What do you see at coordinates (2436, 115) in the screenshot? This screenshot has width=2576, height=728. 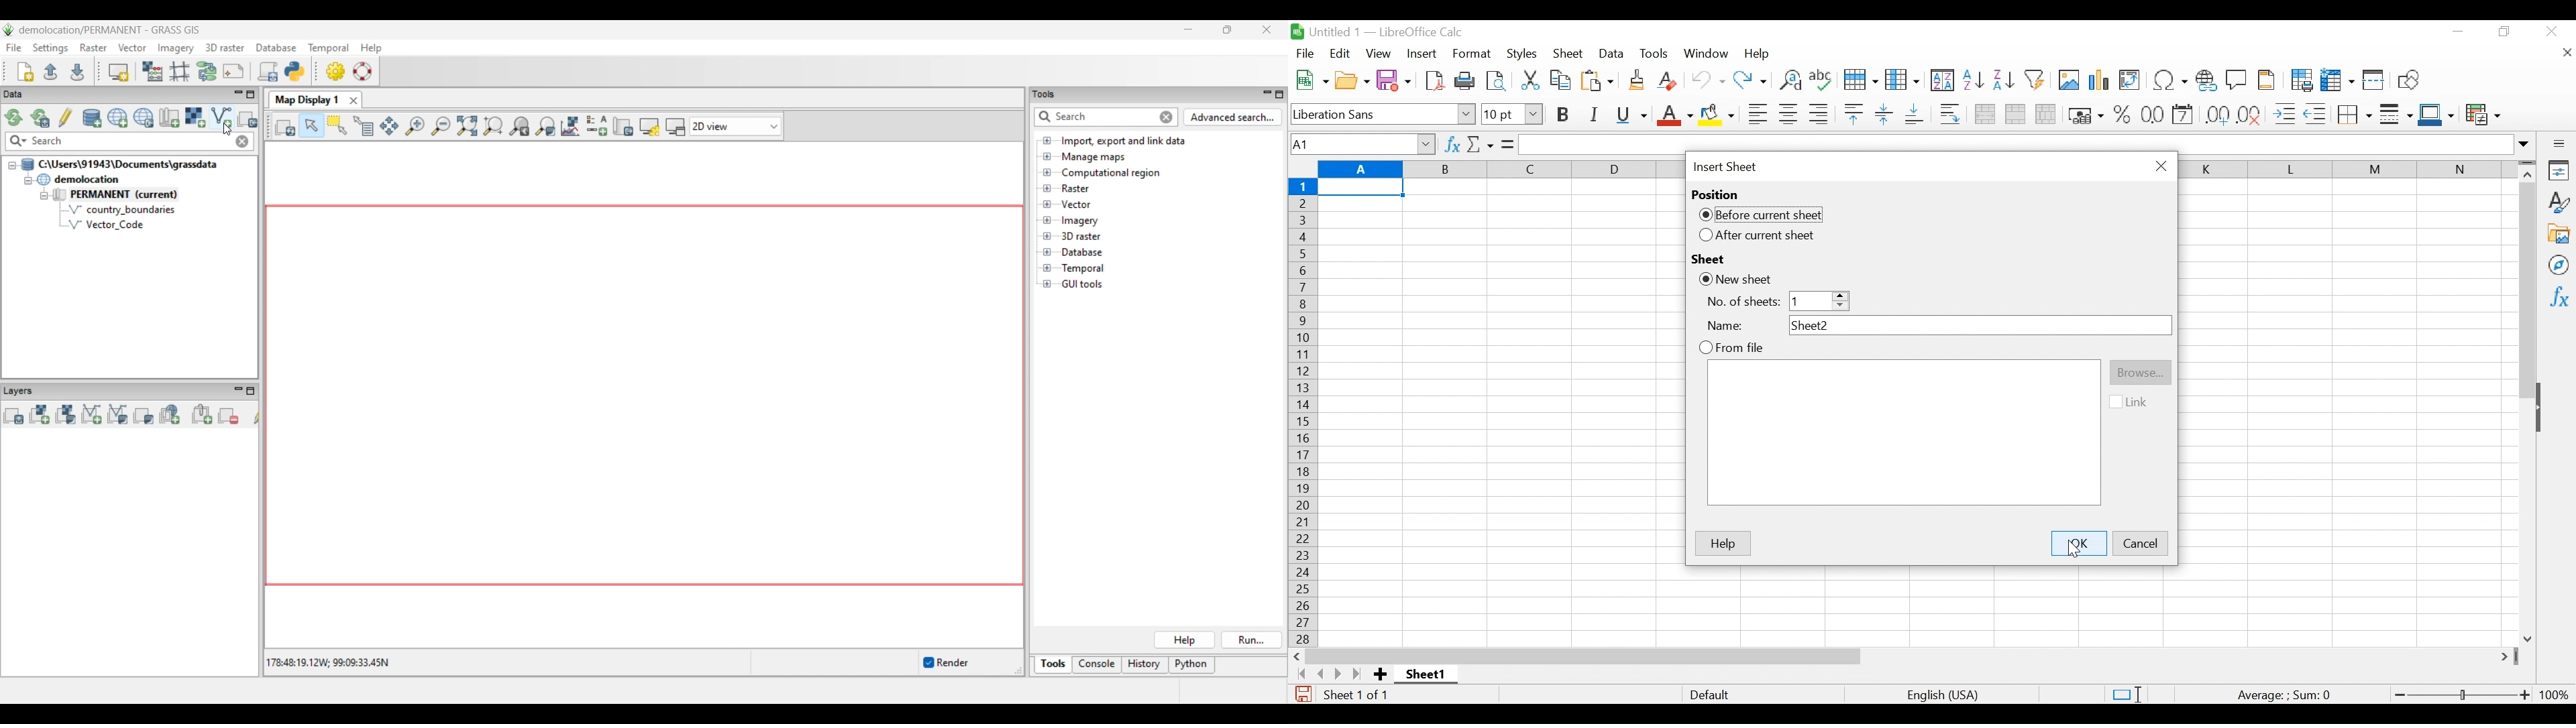 I see `Border Color` at bounding box center [2436, 115].